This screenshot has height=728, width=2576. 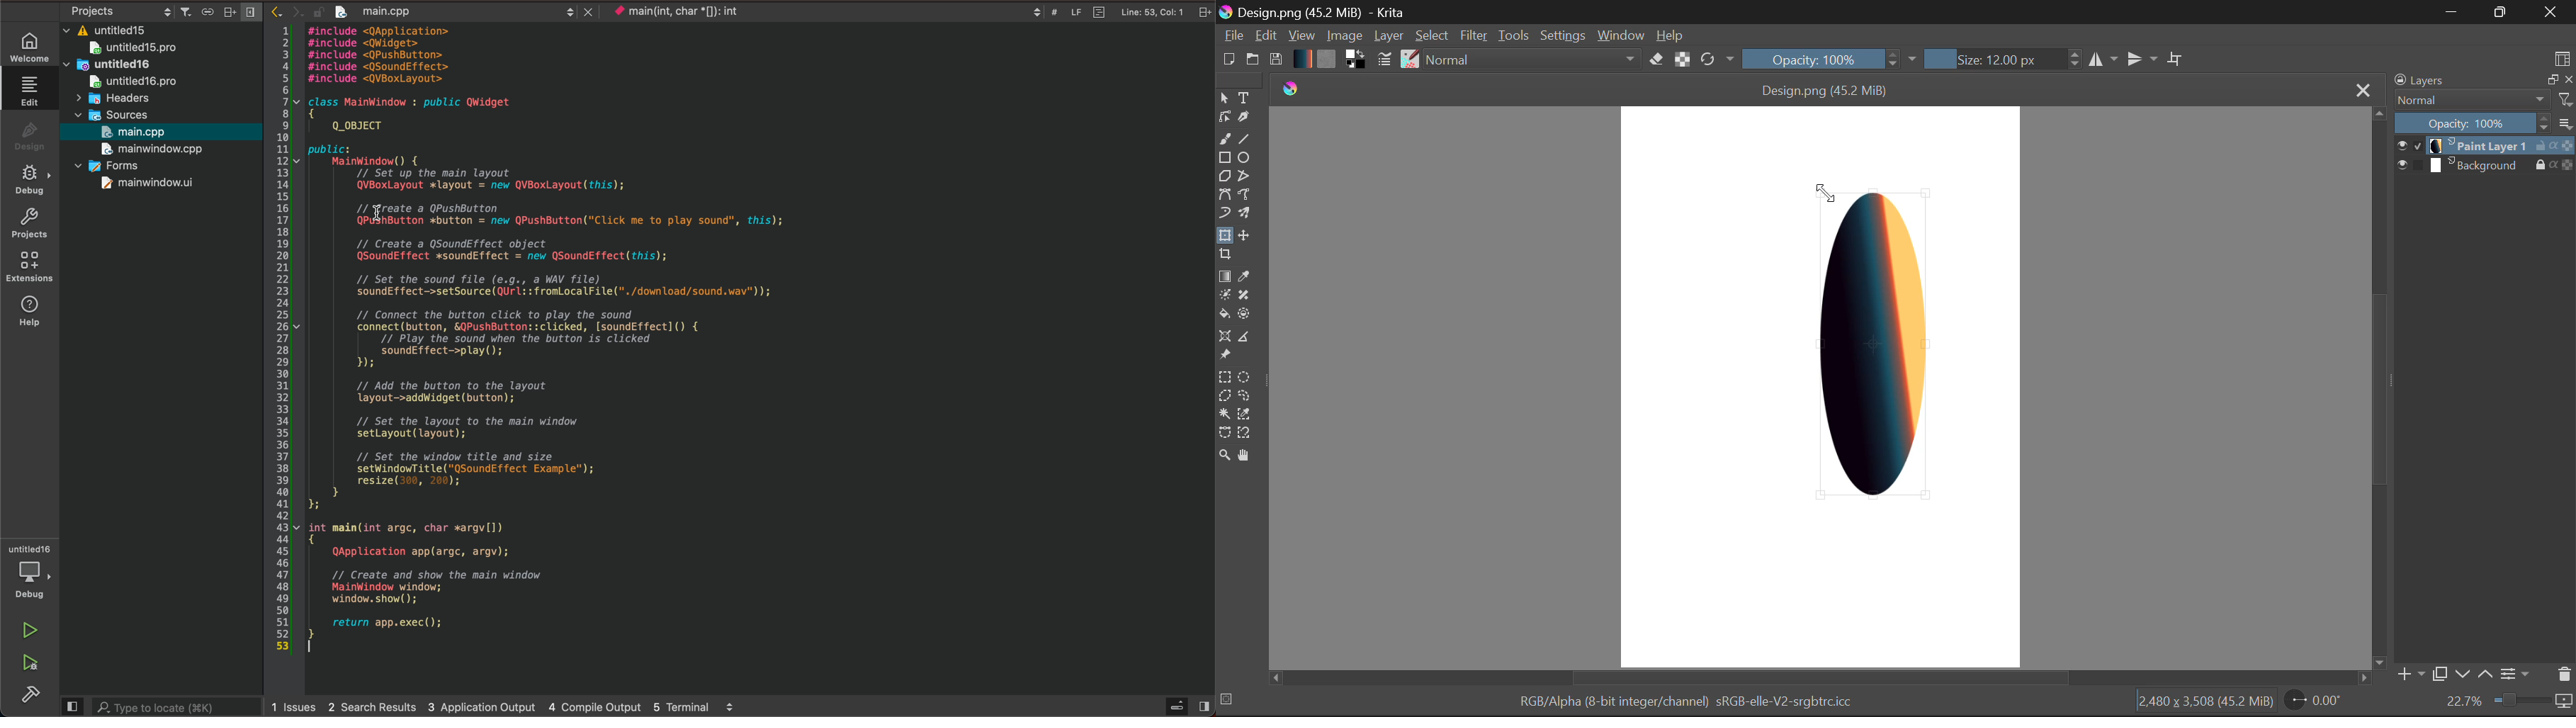 What do you see at coordinates (1243, 376) in the screenshot?
I see `Circular Selection` at bounding box center [1243, 376].